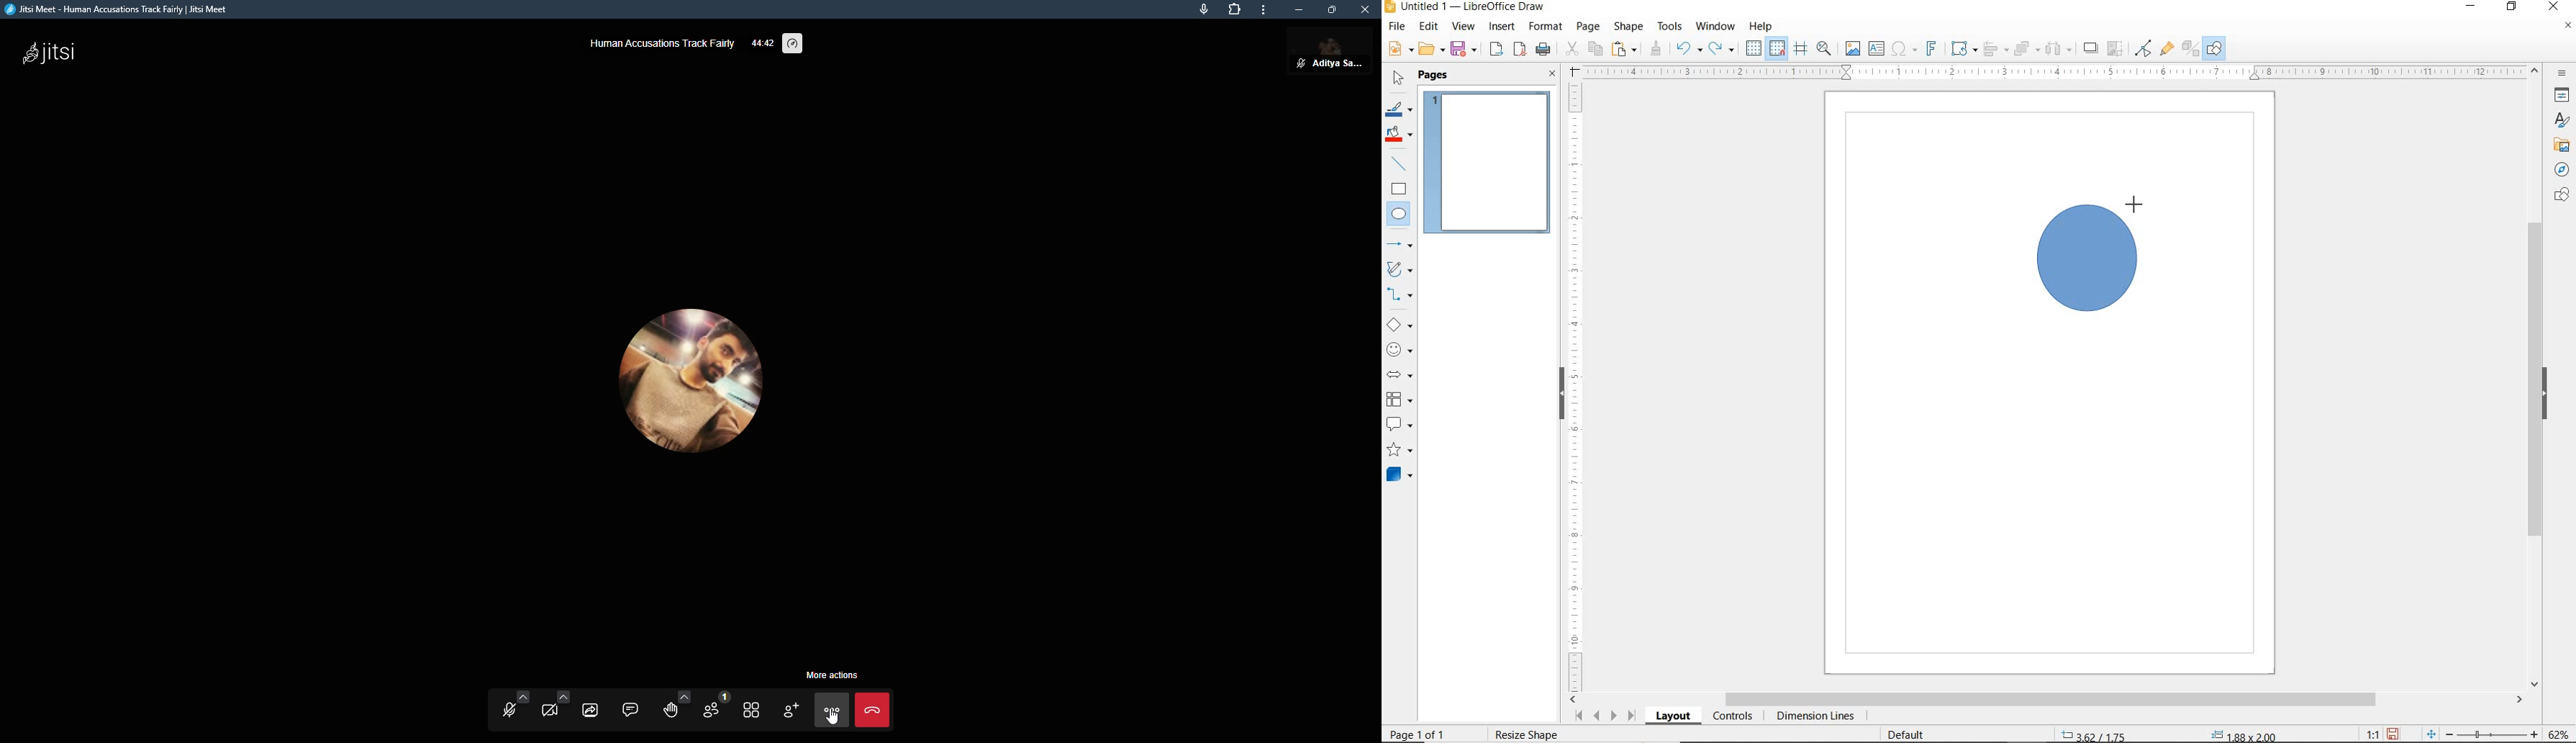 This screenshot has height=756, width=2576. Describe the element at coordinates (506, 711) in the screenshot. I see `start mic` at that location.